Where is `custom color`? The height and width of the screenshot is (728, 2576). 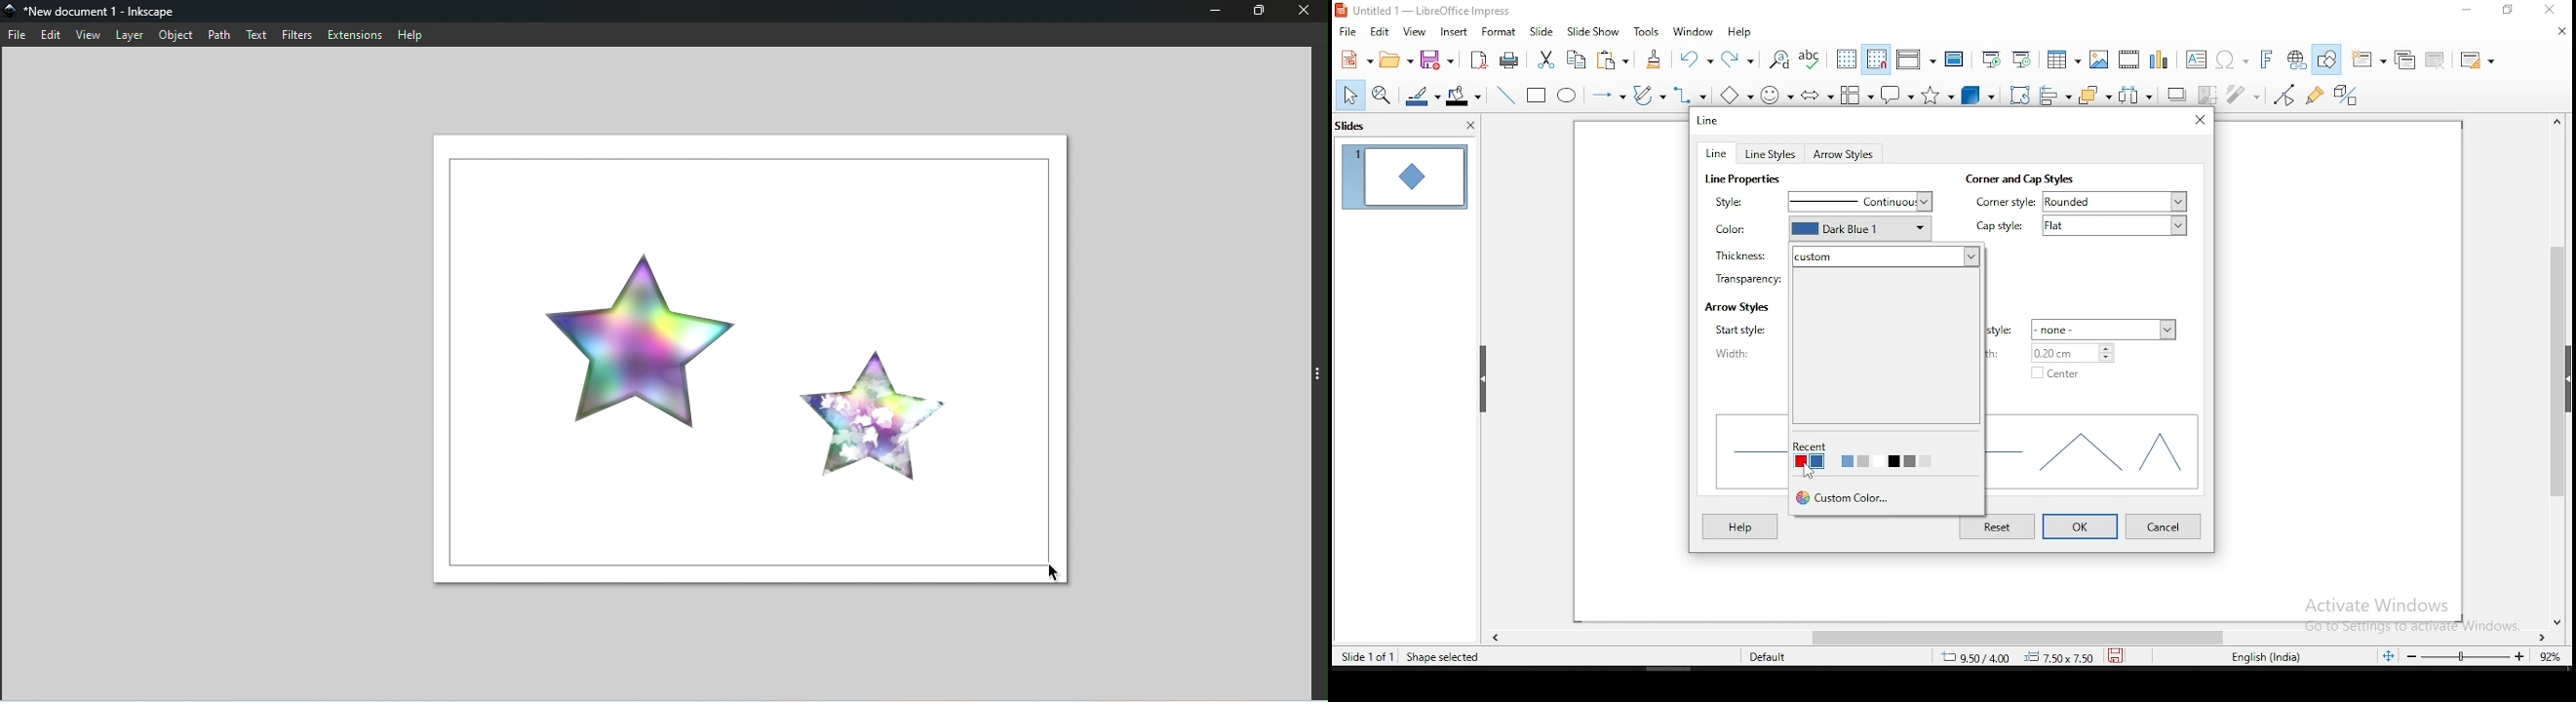
custom color is located at coordinates (1845, 496).